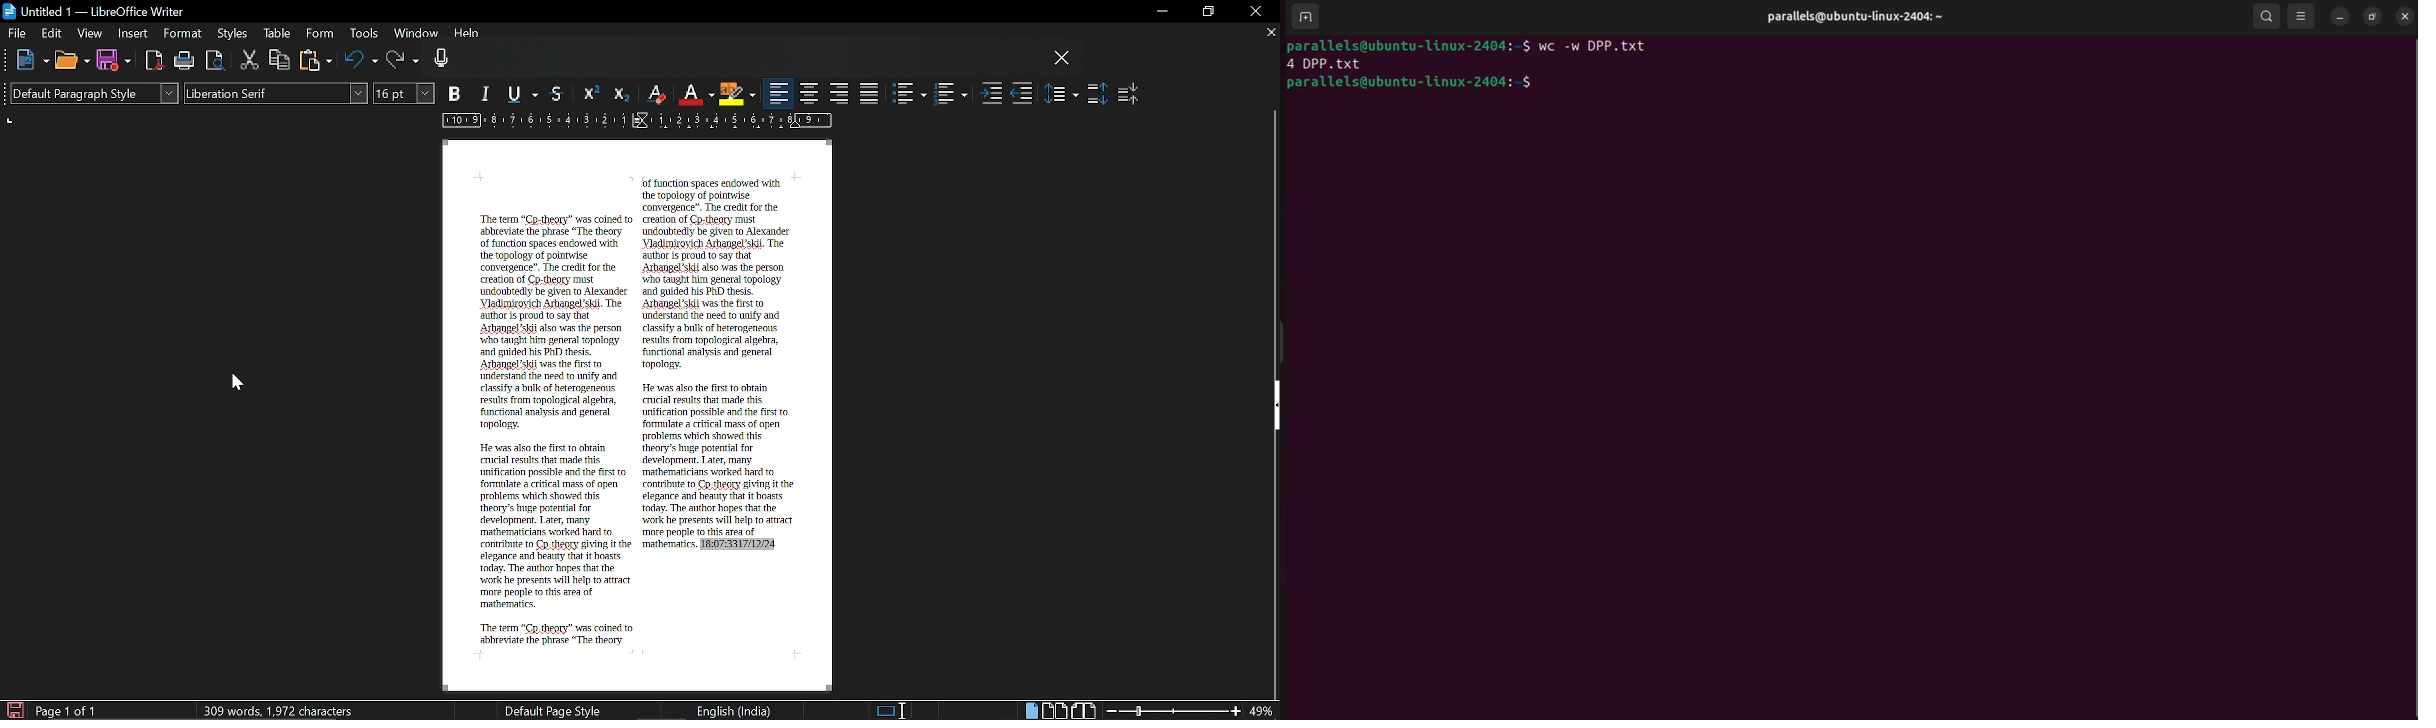 This screenshot has width=2436, height=728. I want to click on 306 words, 1956 characters, so click(282, 710).